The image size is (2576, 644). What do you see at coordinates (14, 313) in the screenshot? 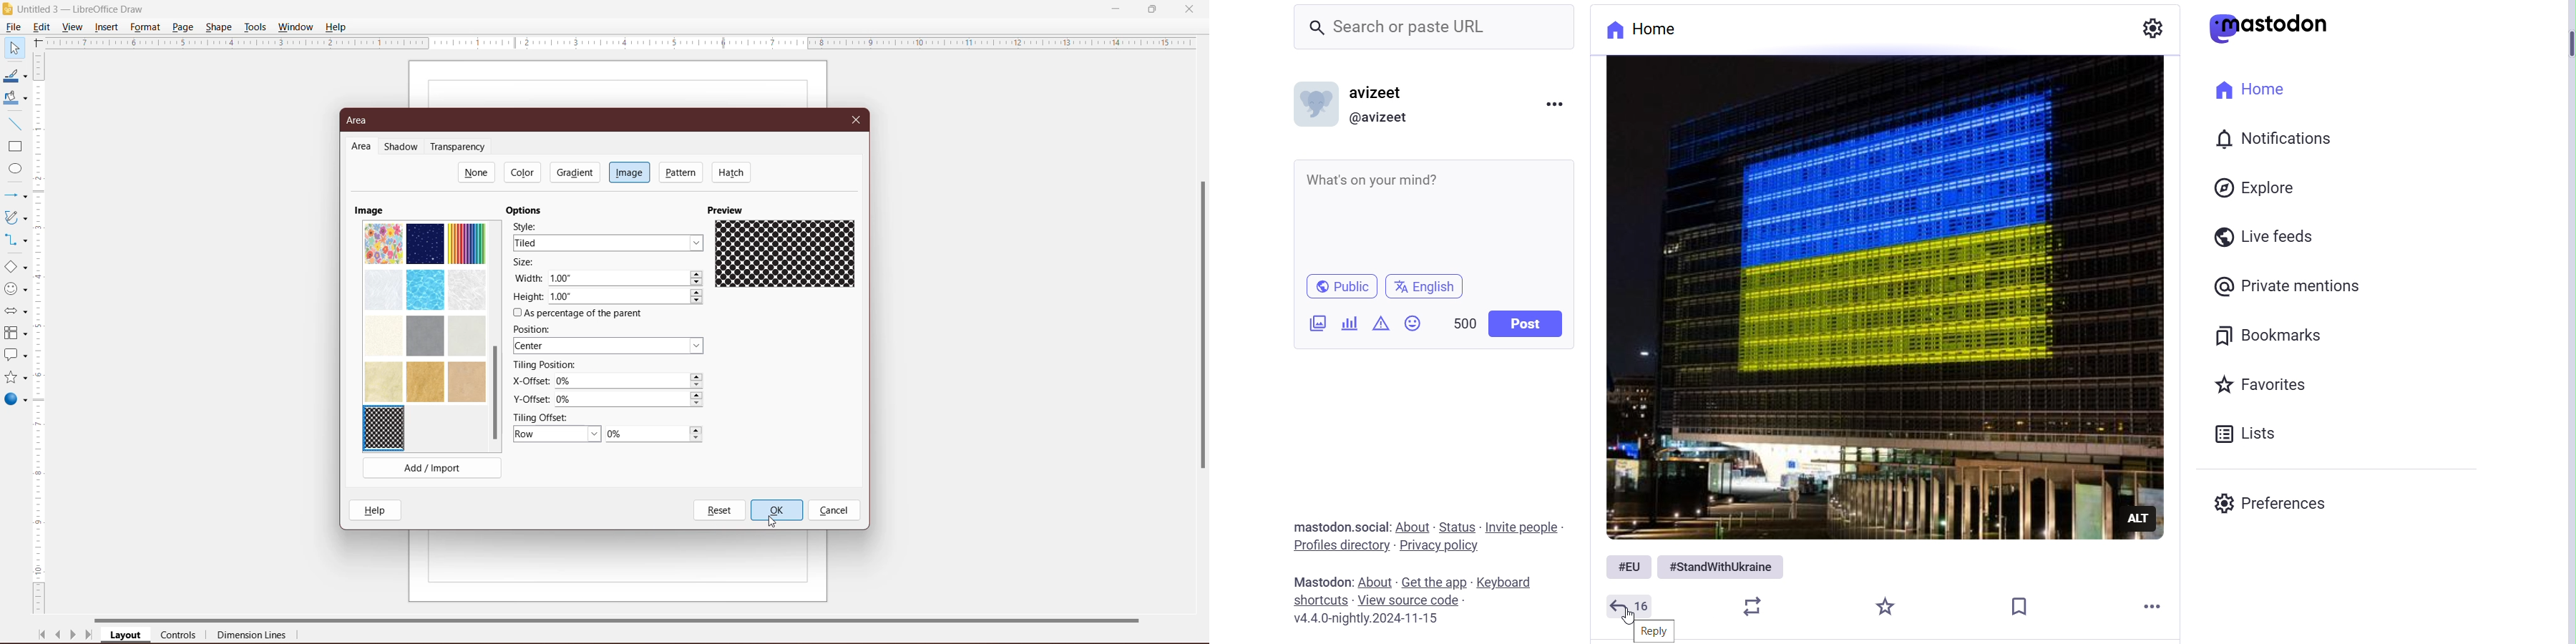
I see `Block Arrows` at bounding box center [14, 313].